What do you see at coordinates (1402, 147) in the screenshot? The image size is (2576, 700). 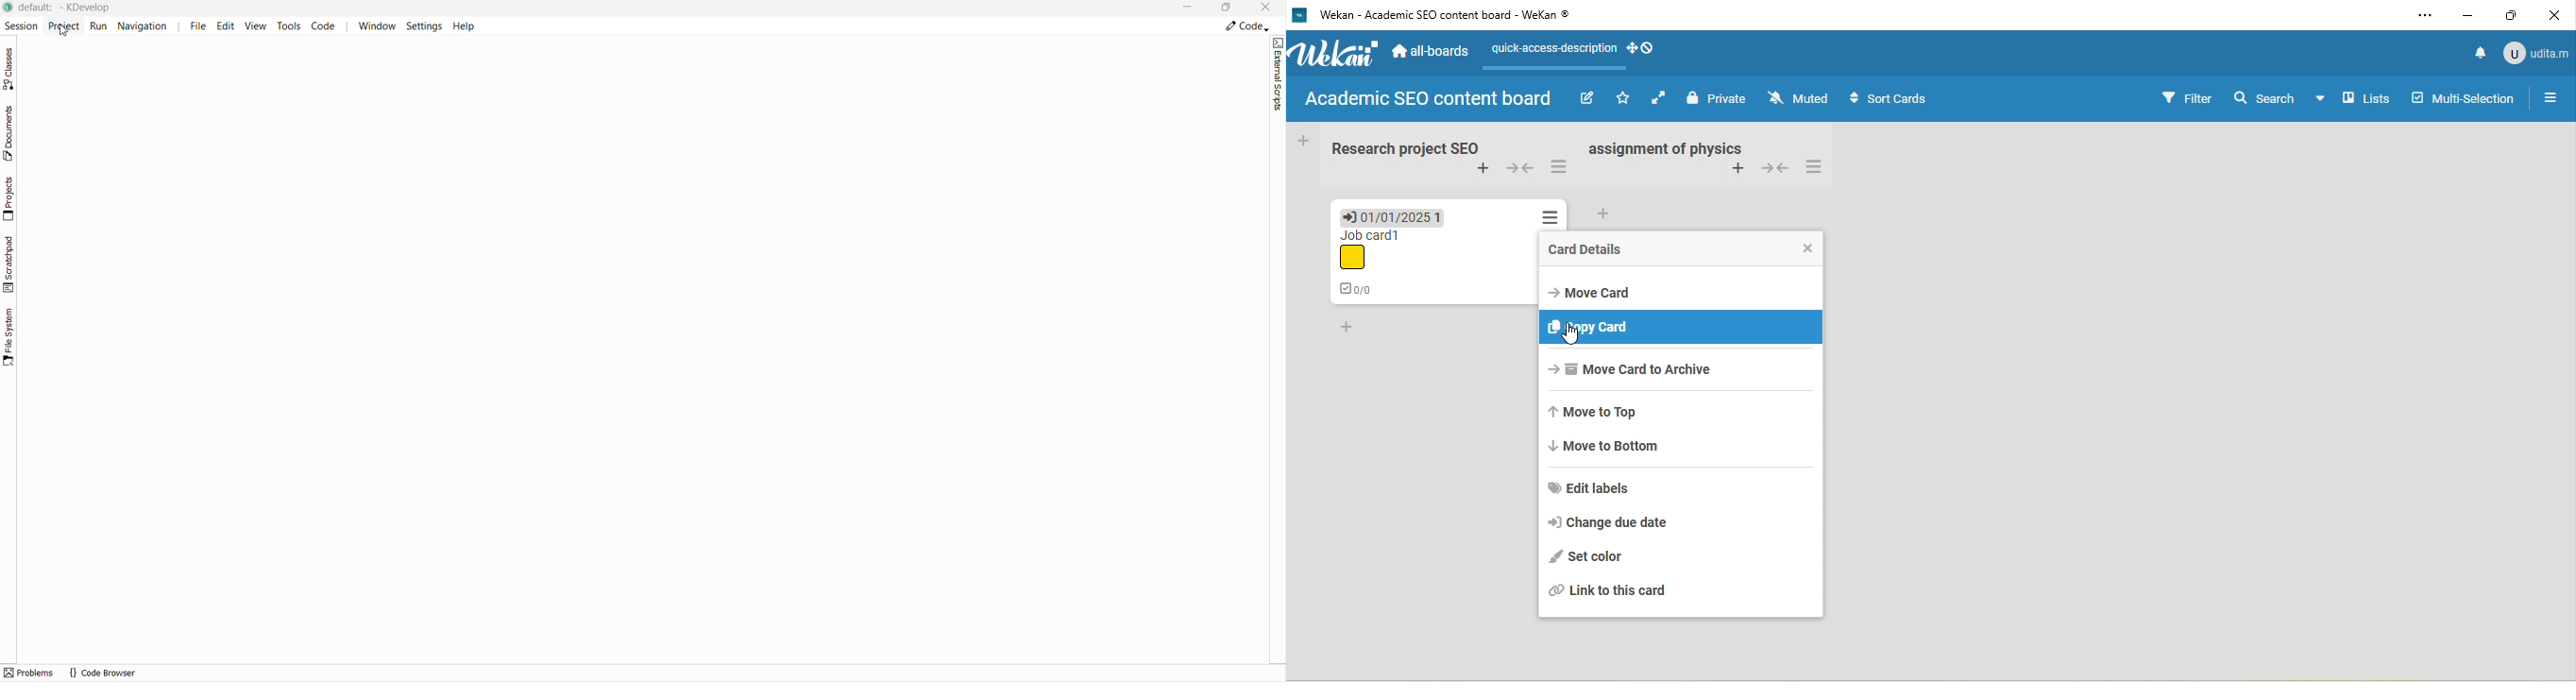 I see `research project seo` at bounding box center [1402, 147].